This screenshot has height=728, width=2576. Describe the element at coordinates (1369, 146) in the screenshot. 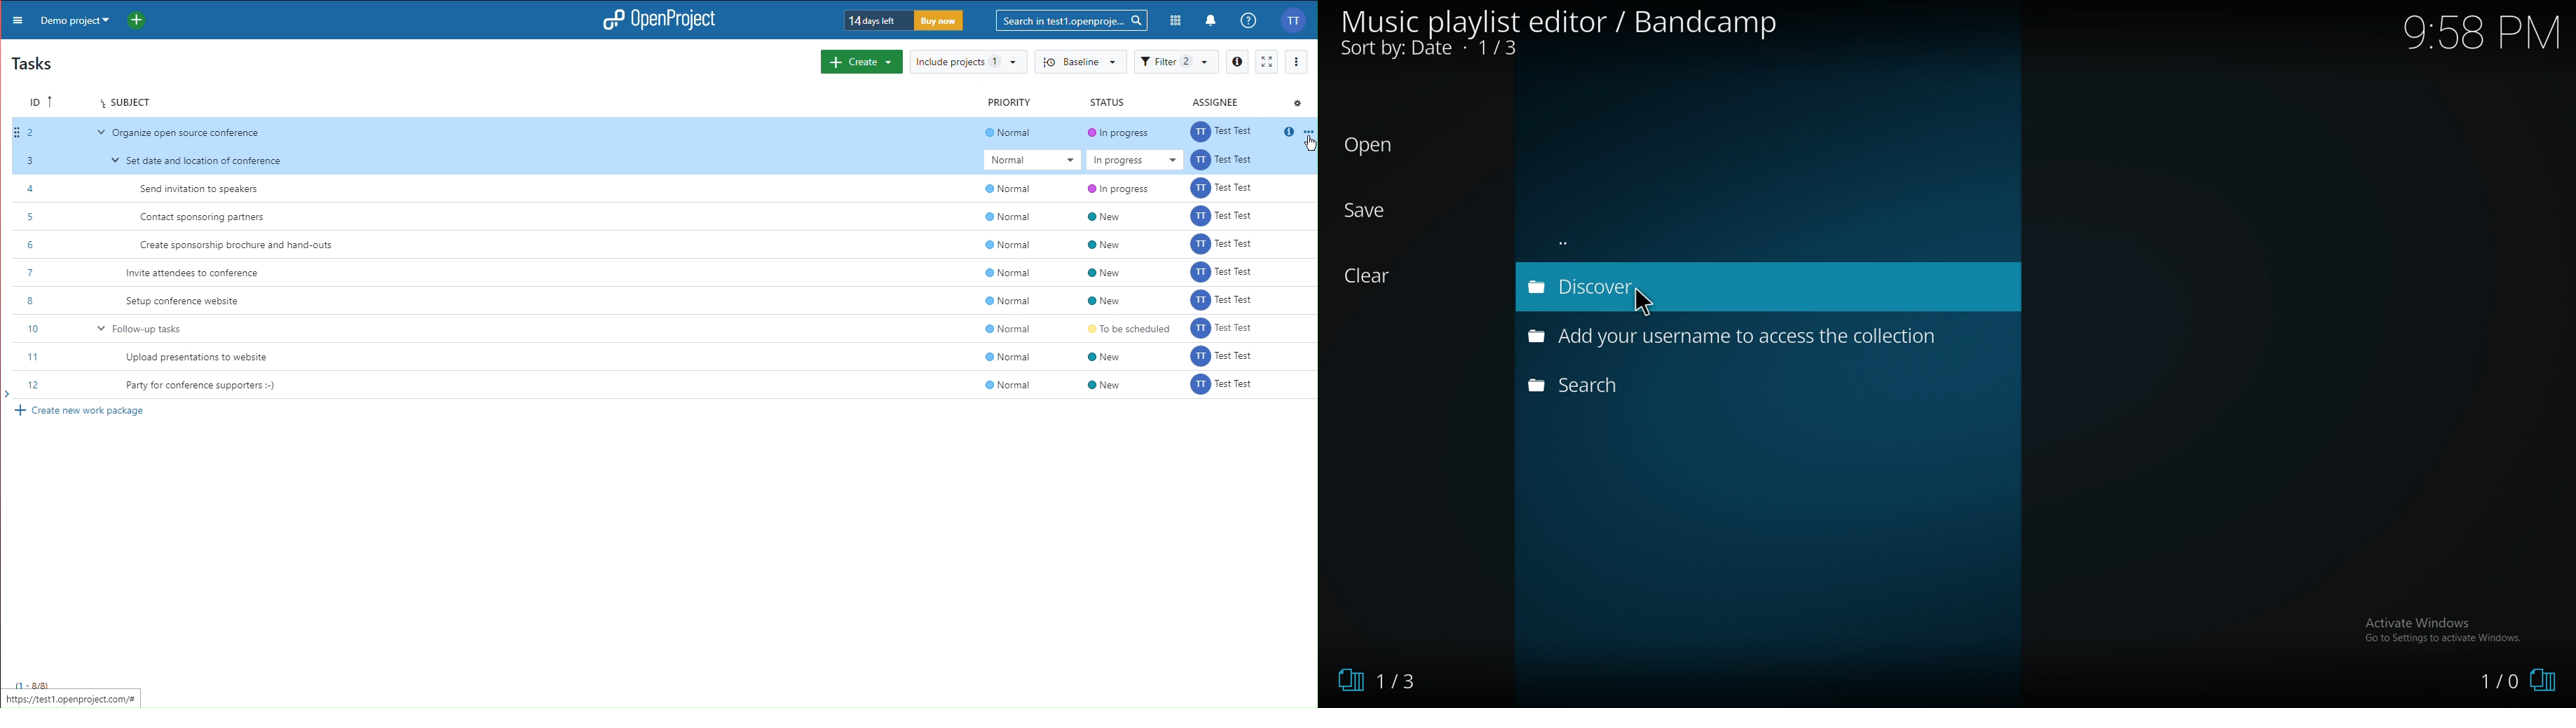

I see `Open` at that location.